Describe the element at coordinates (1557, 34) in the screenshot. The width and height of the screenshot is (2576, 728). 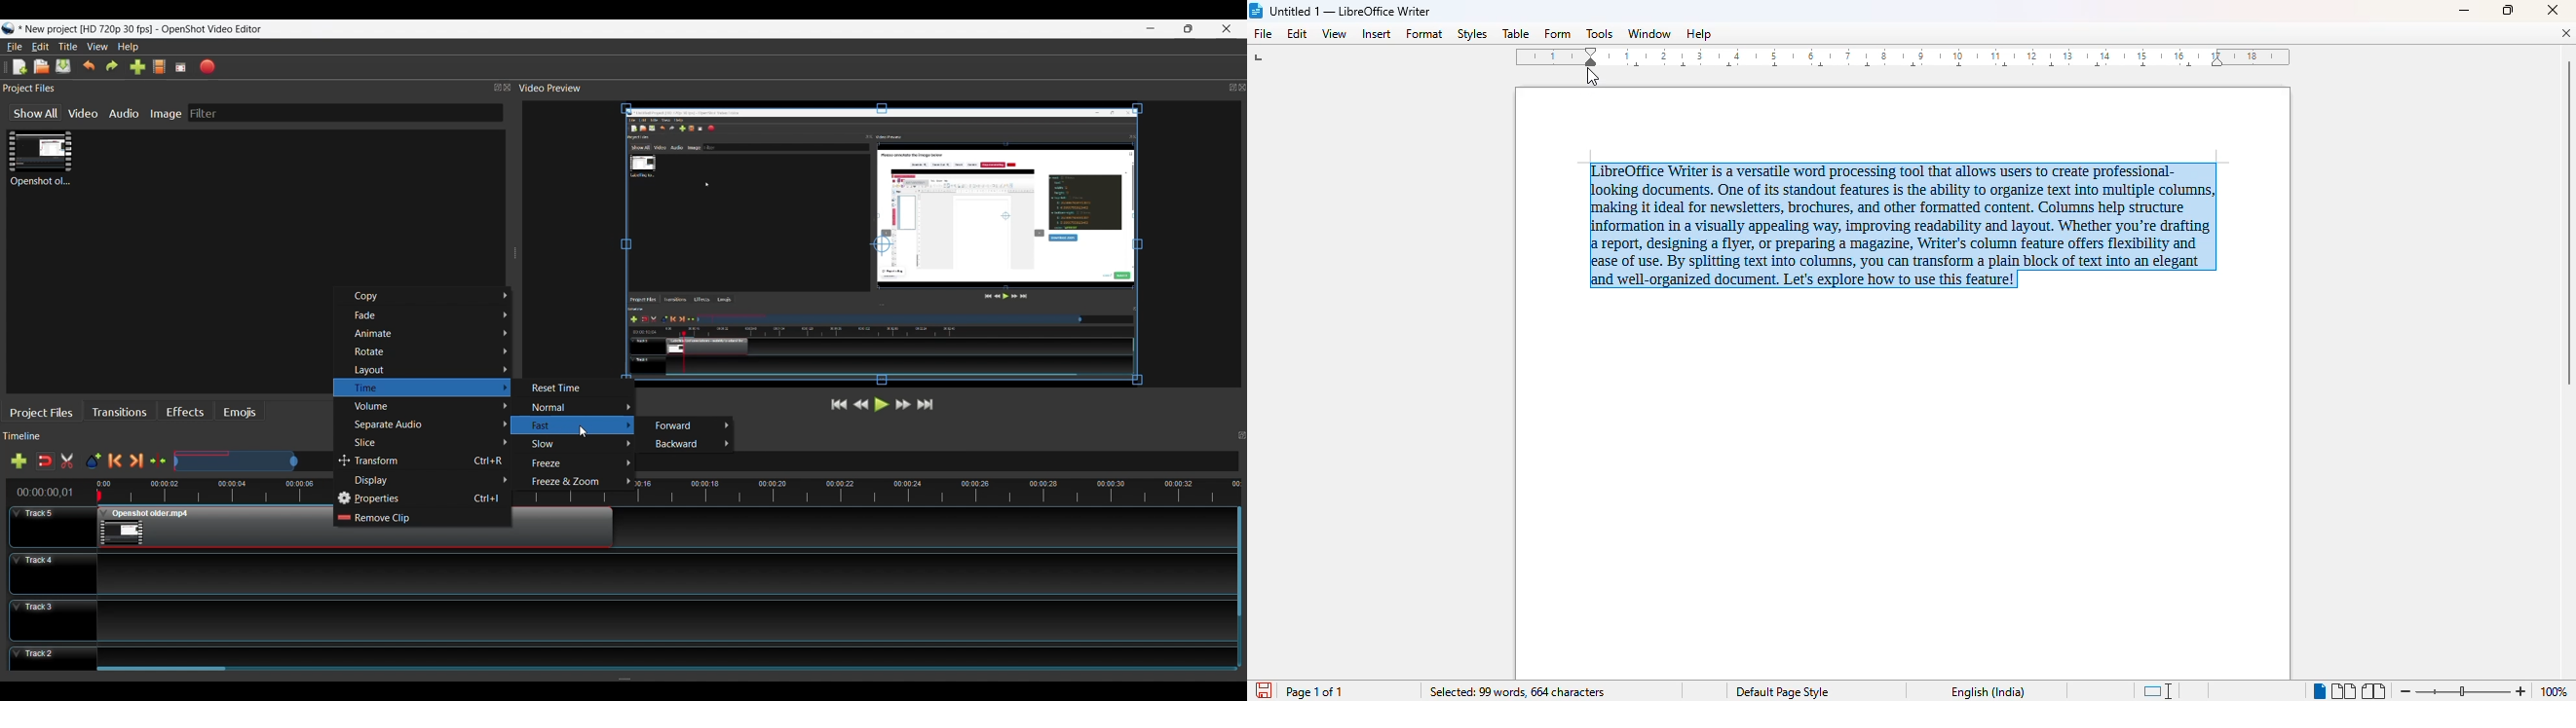
I see `form` at that location.